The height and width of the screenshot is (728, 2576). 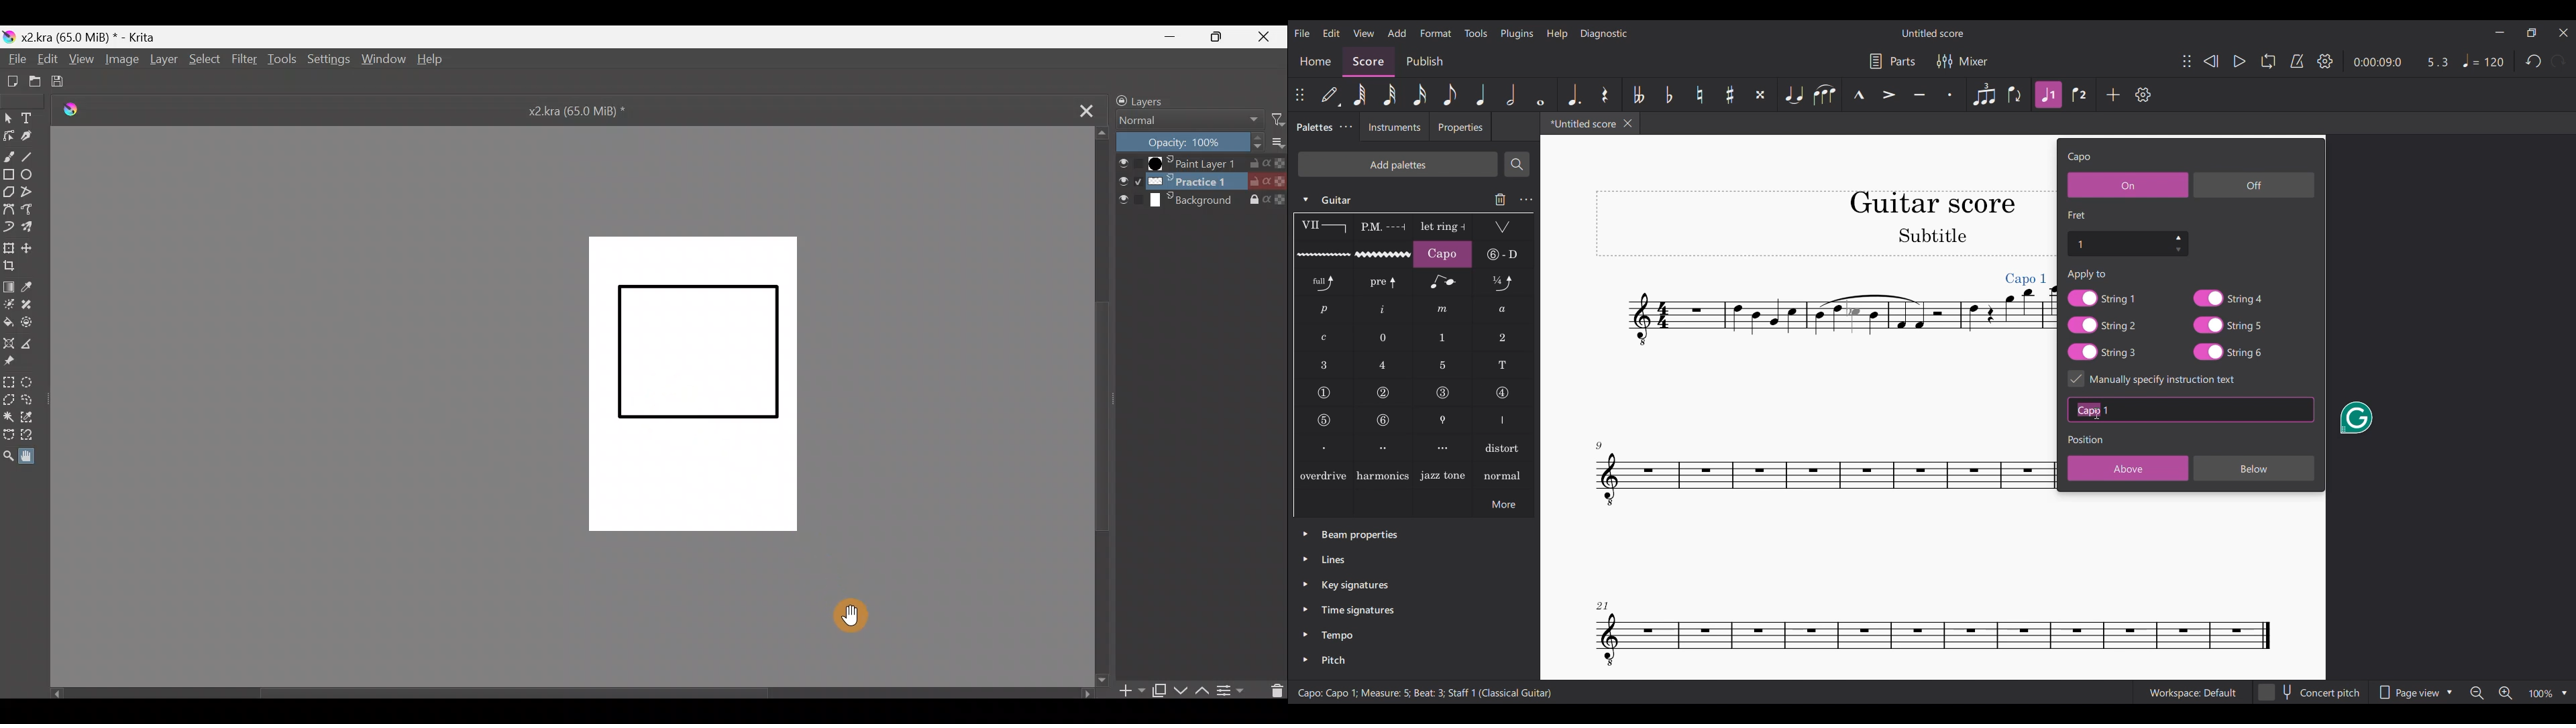 I want to click on Pan tool, so click(x=849, y=612).